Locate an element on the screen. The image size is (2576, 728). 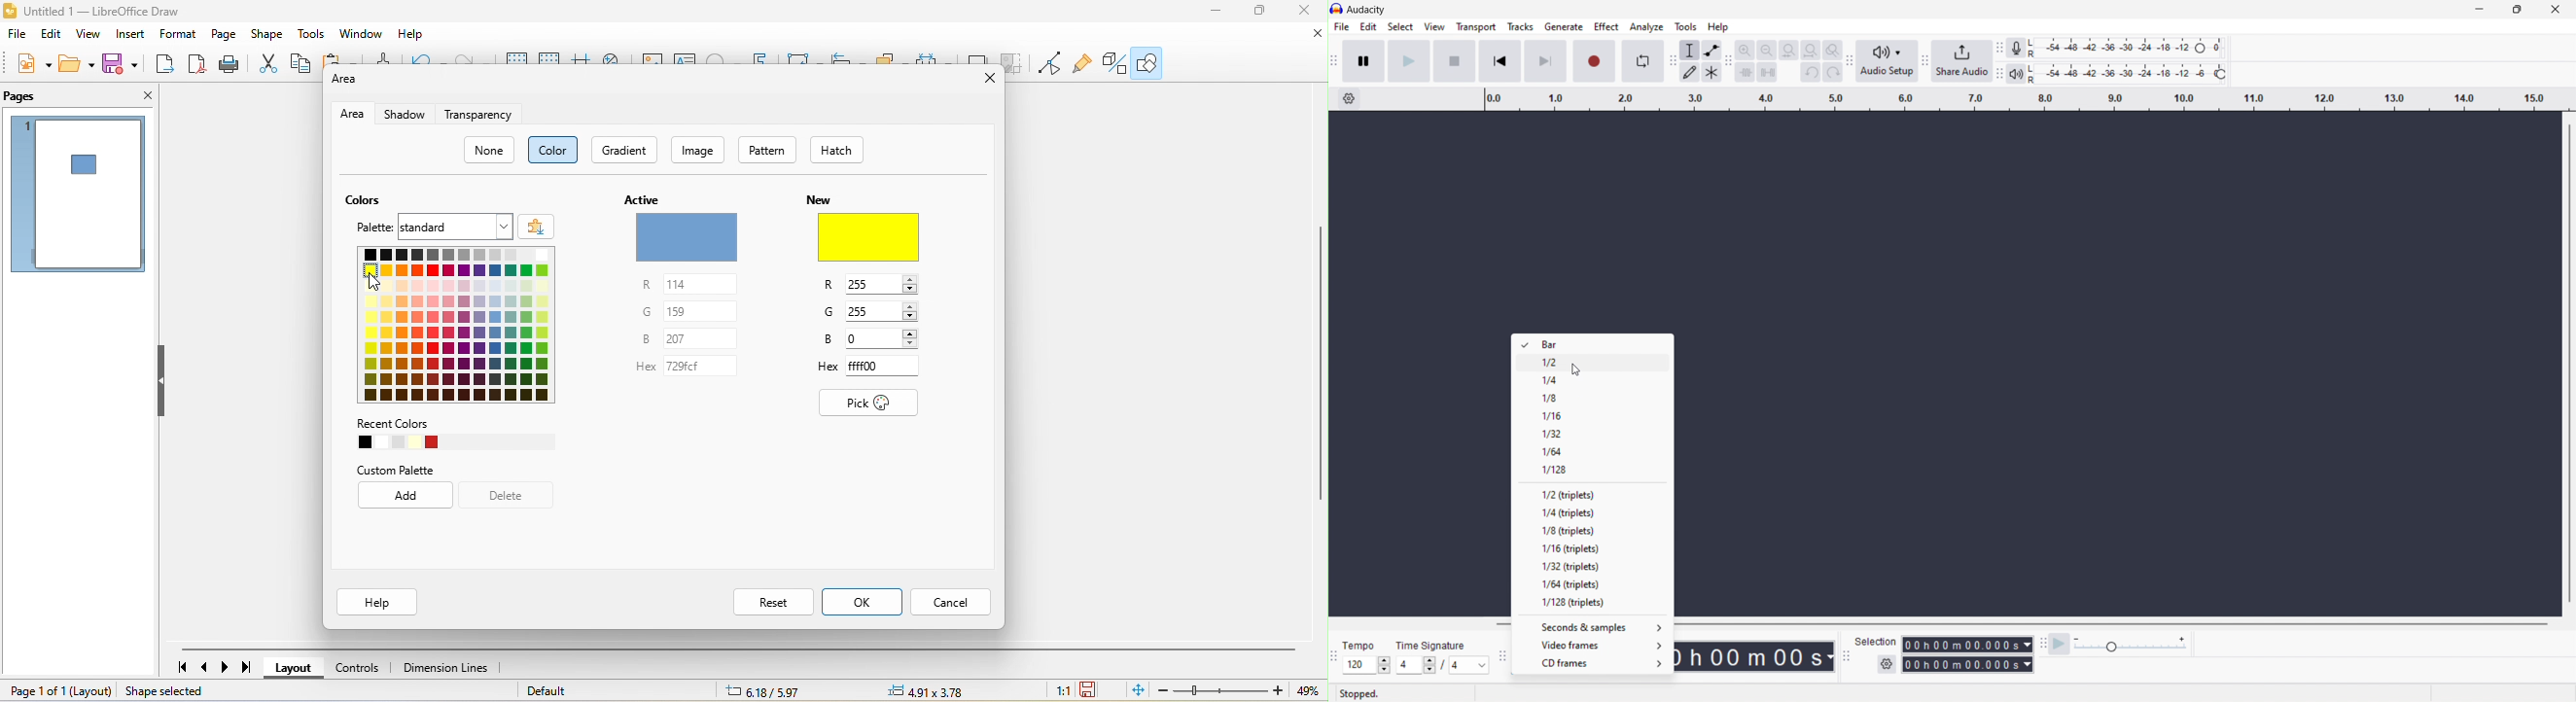
pause is located at coordinates (1363, 61).